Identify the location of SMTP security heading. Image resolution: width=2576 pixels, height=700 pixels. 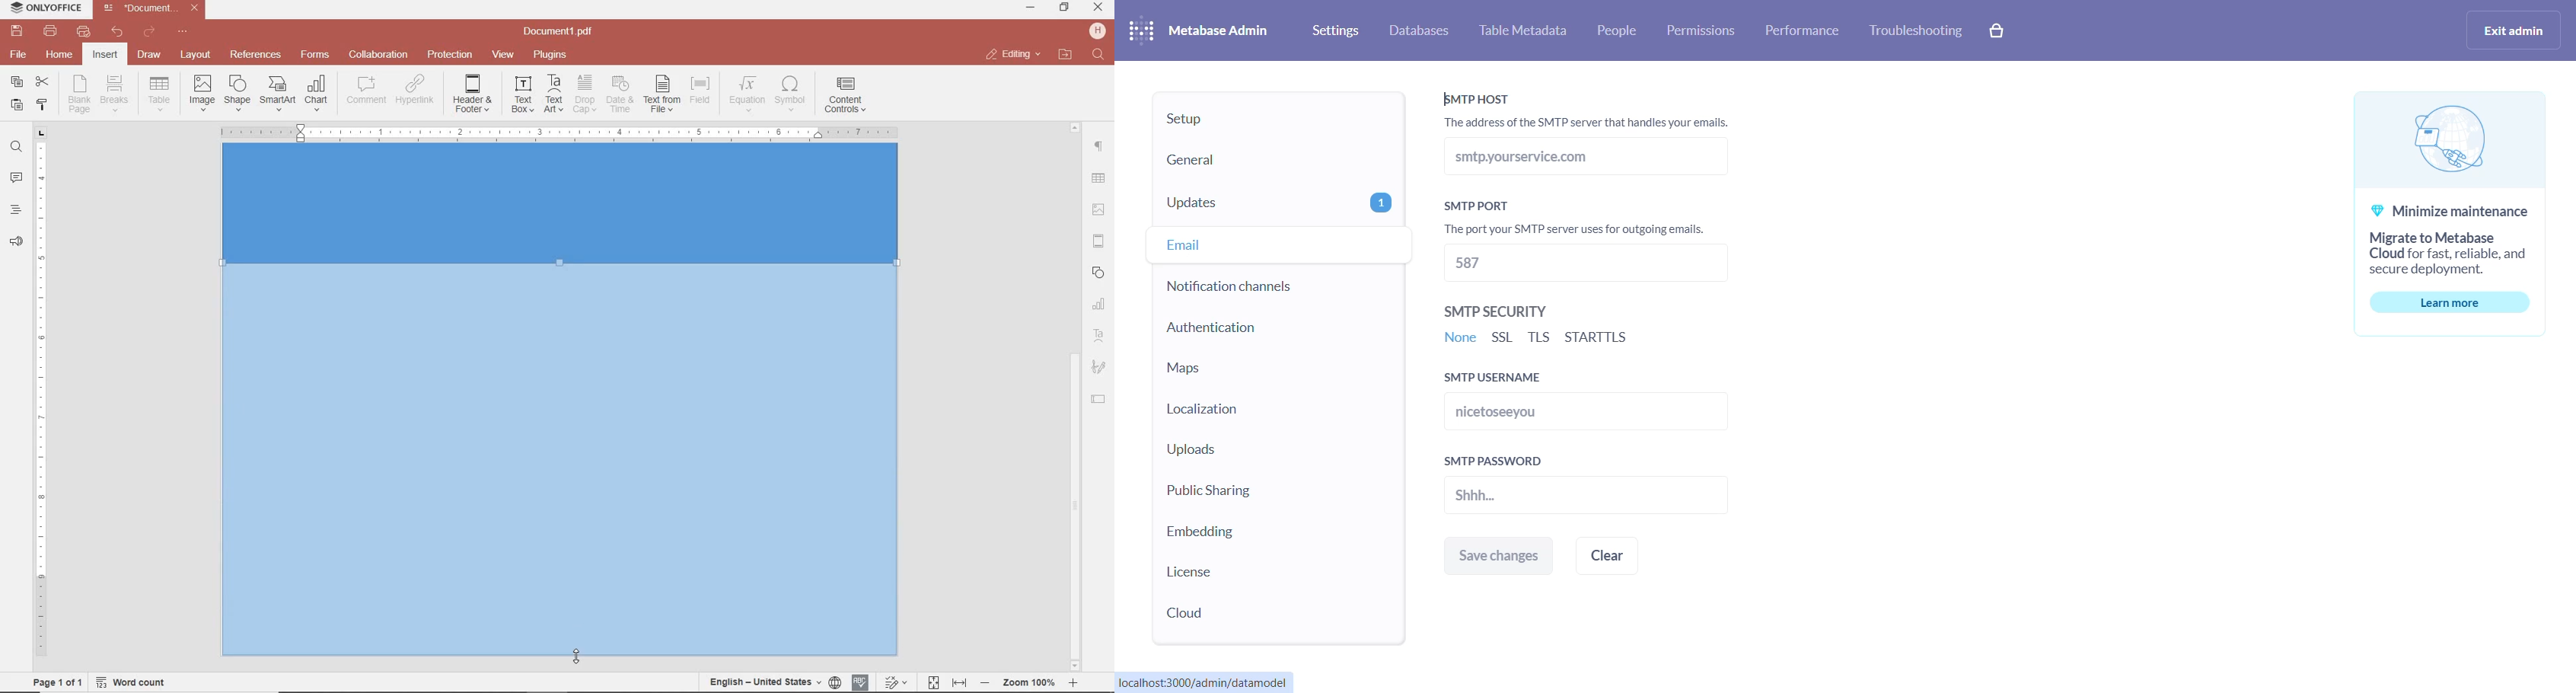
(1508, 311).